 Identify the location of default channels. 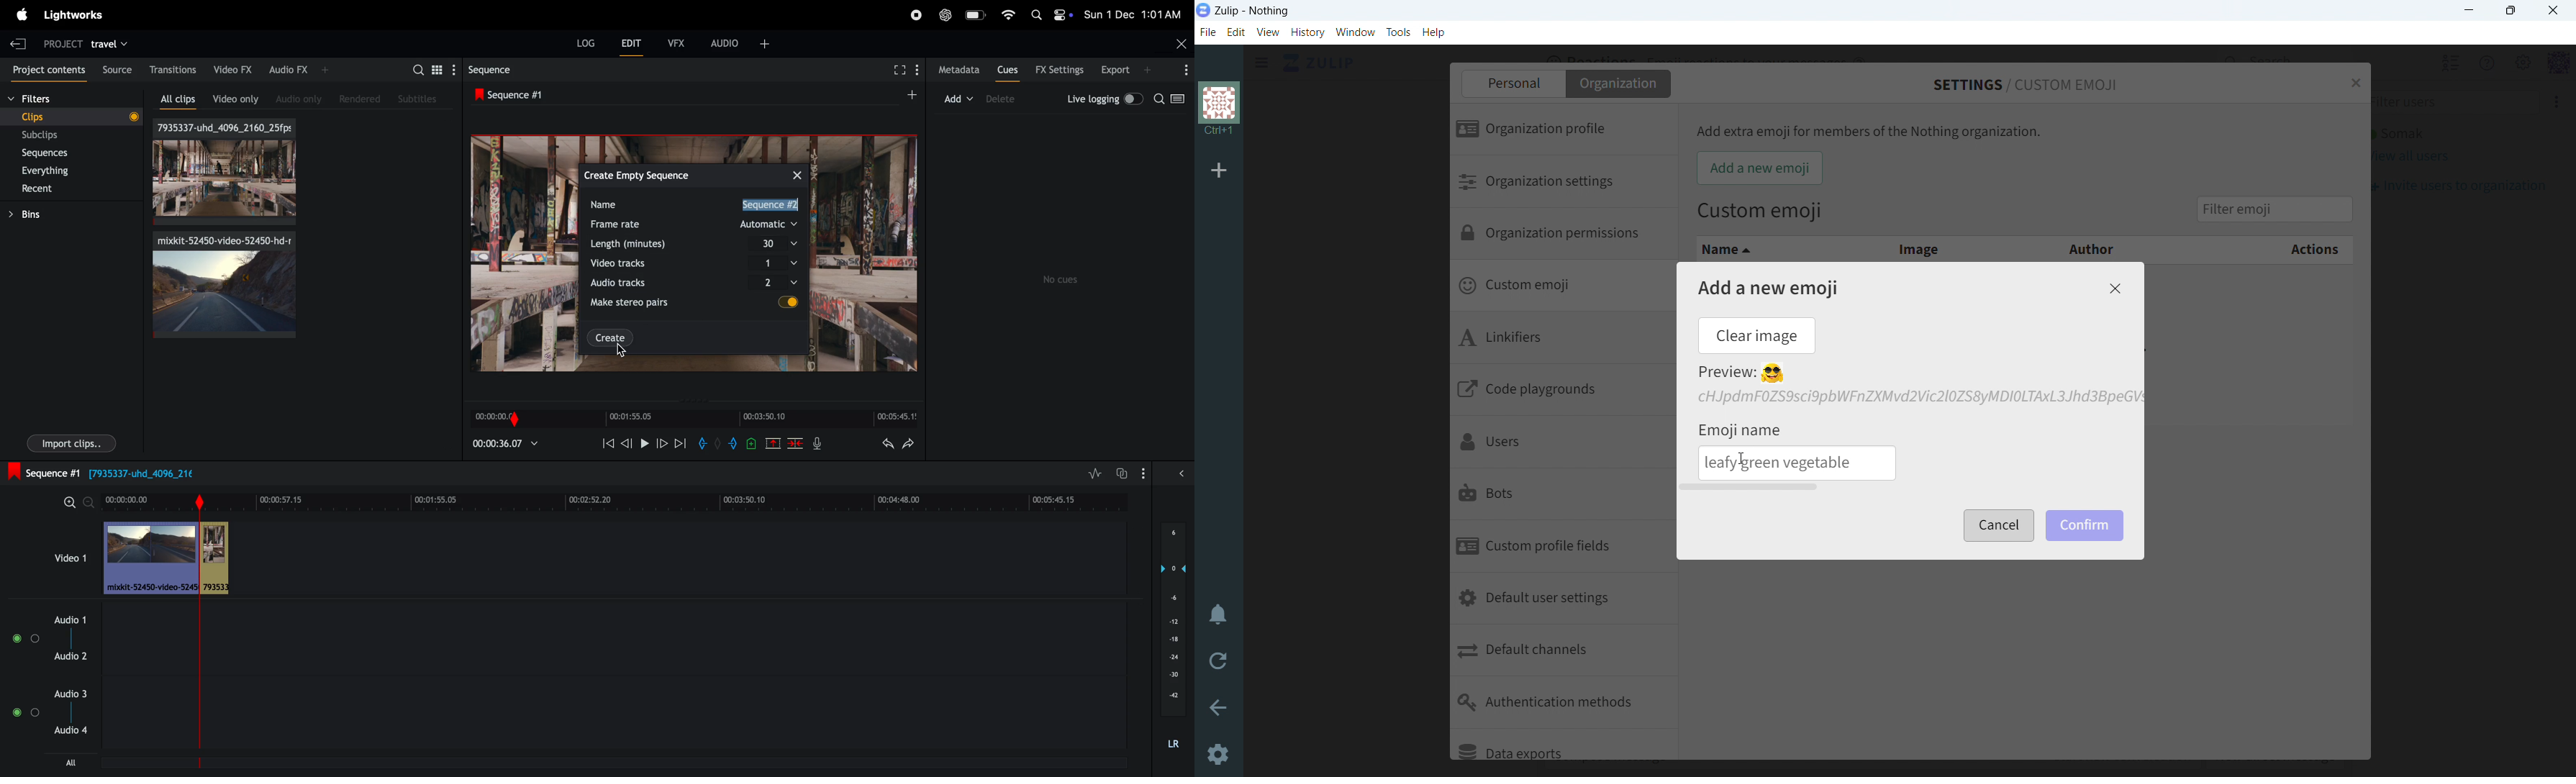
(1564, 652).